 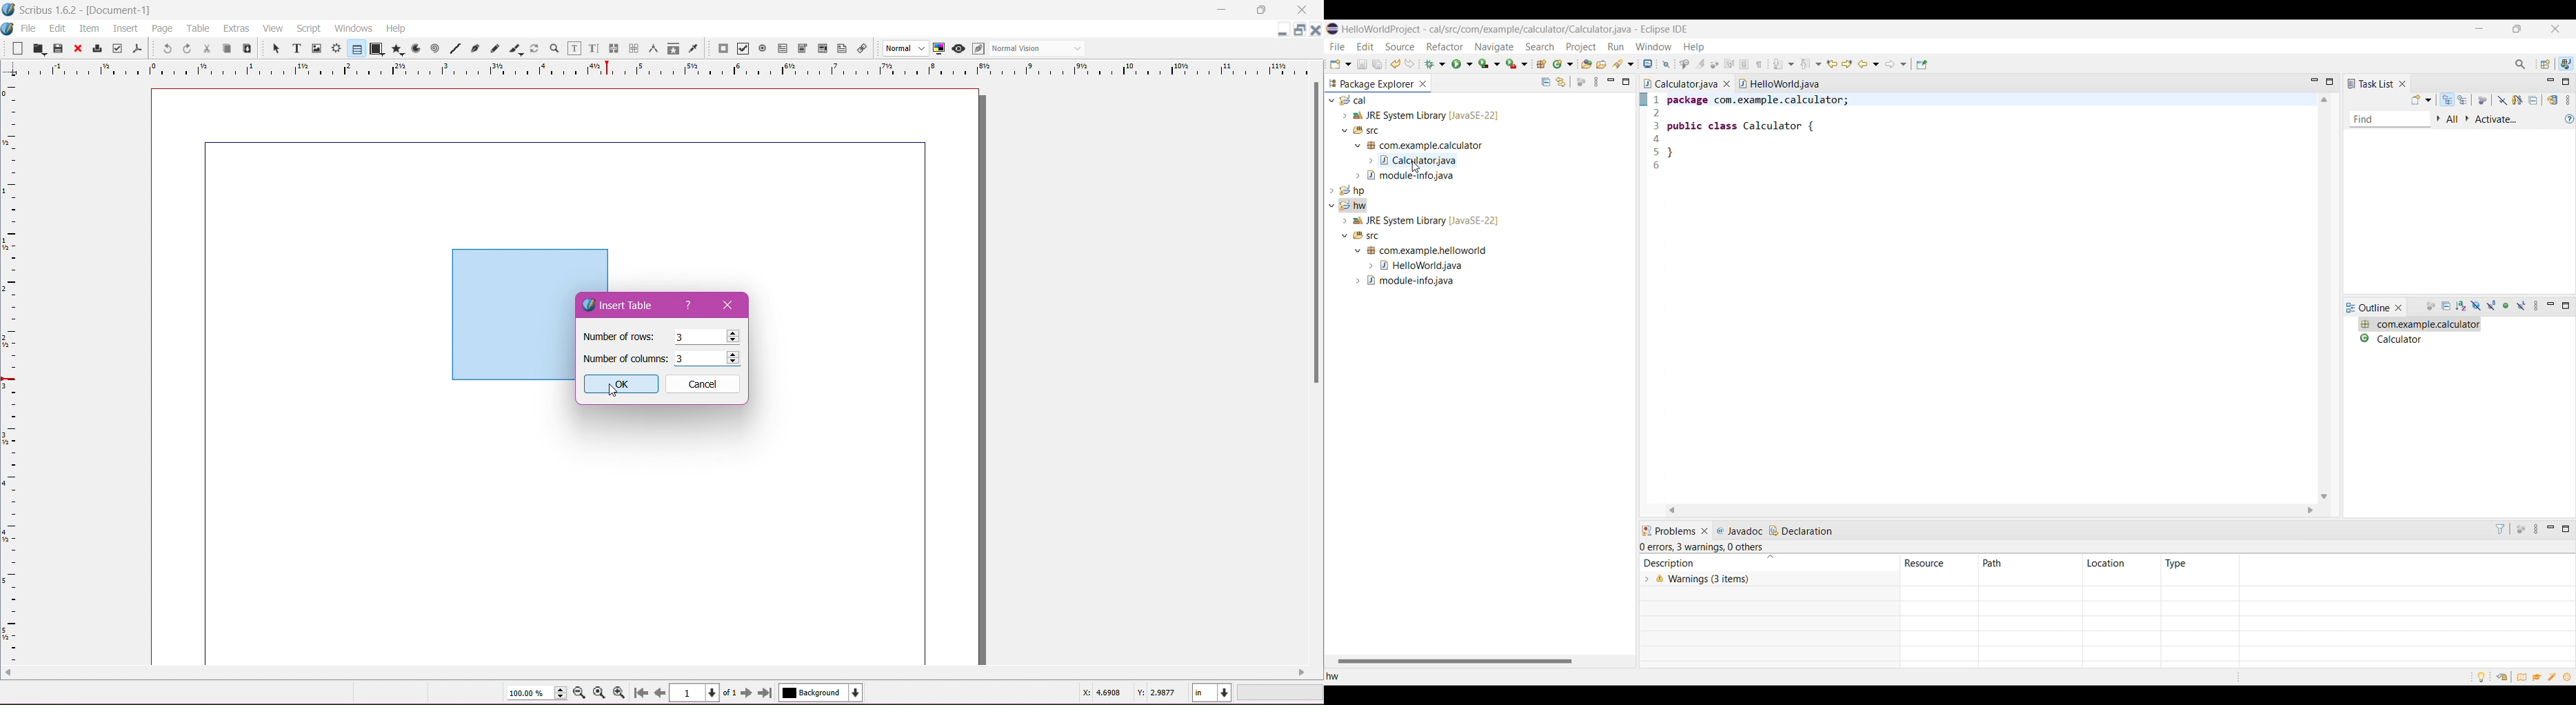 I want to click on 1, so click(x=687, y=359).